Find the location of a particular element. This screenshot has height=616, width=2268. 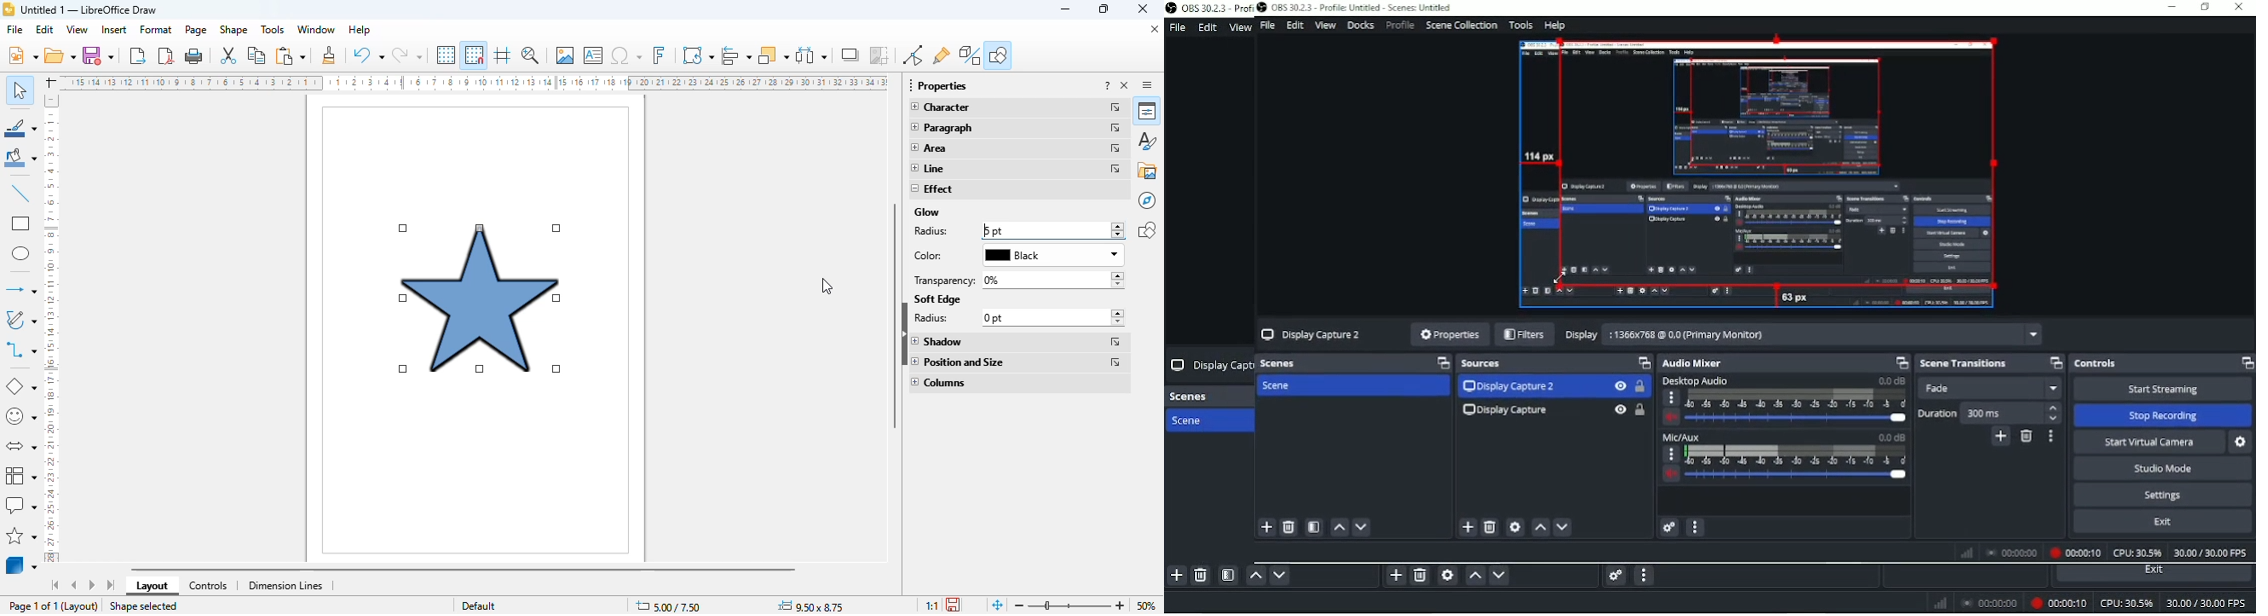

Maximize is located at coordinates (1442, 363).